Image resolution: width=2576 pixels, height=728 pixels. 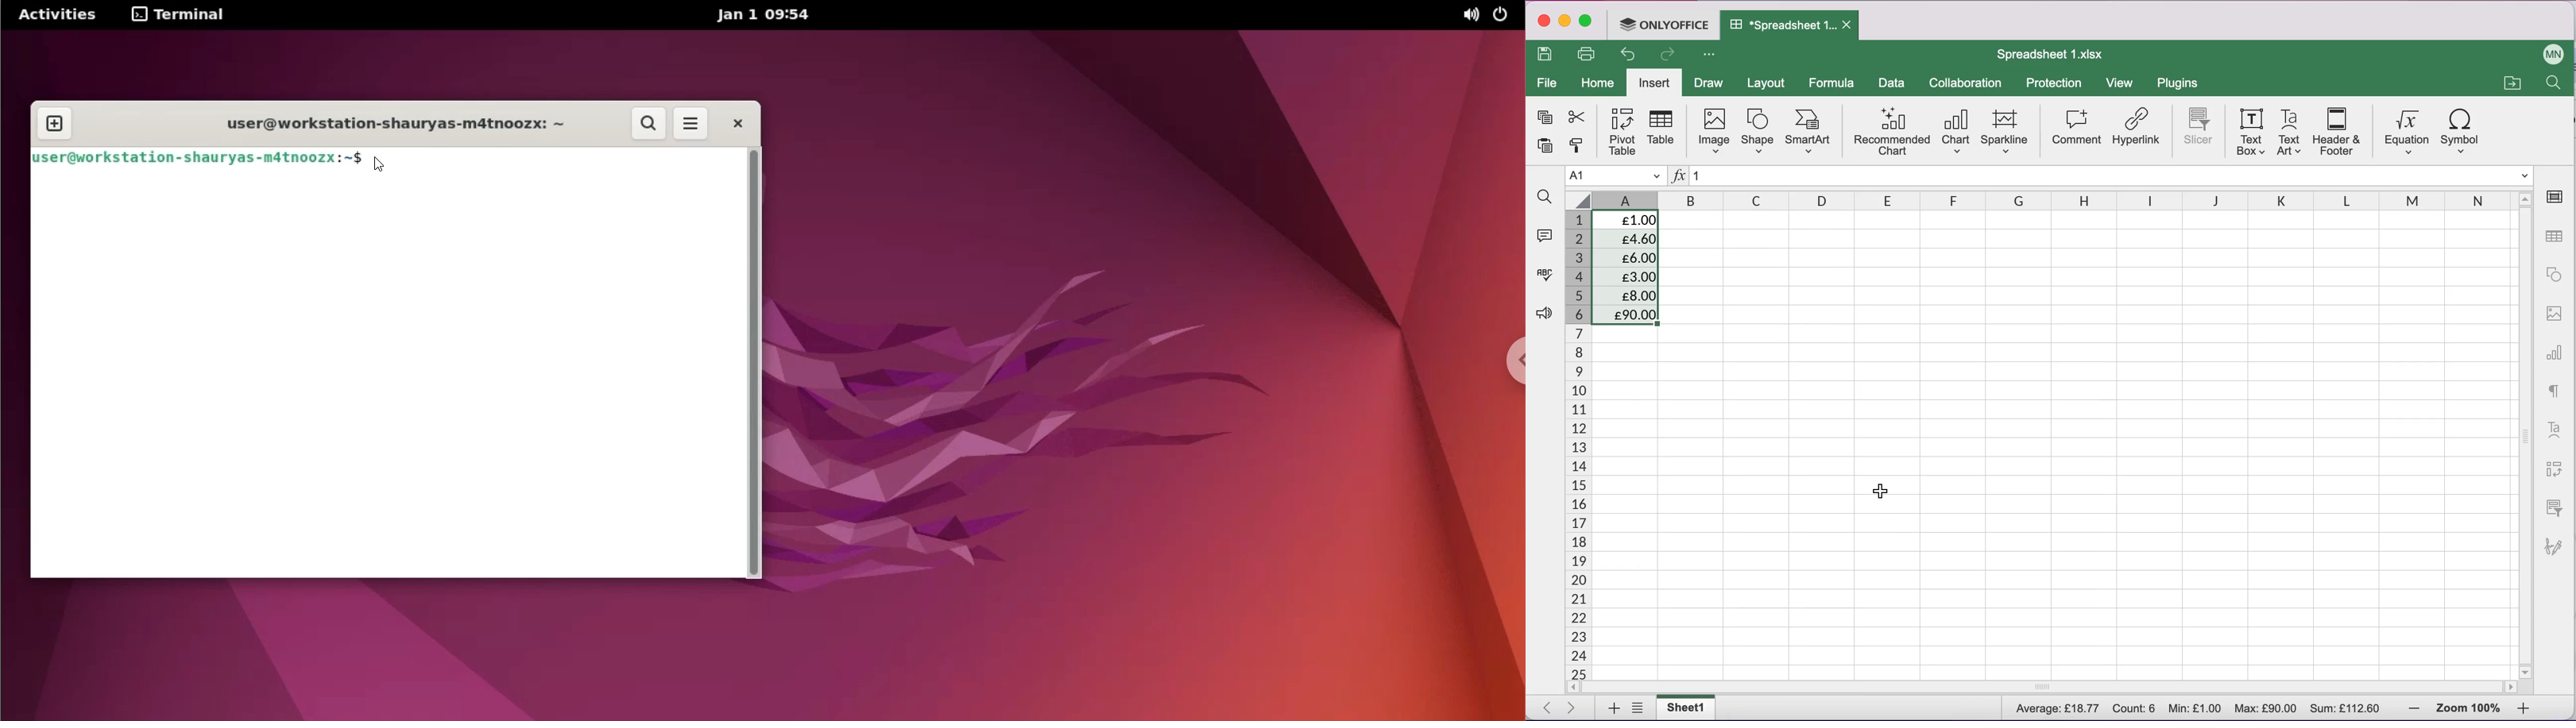 What do you see at coordinates (1850, 25) in the screenshot?
I see `Close` at bounding box center [1850, 25].